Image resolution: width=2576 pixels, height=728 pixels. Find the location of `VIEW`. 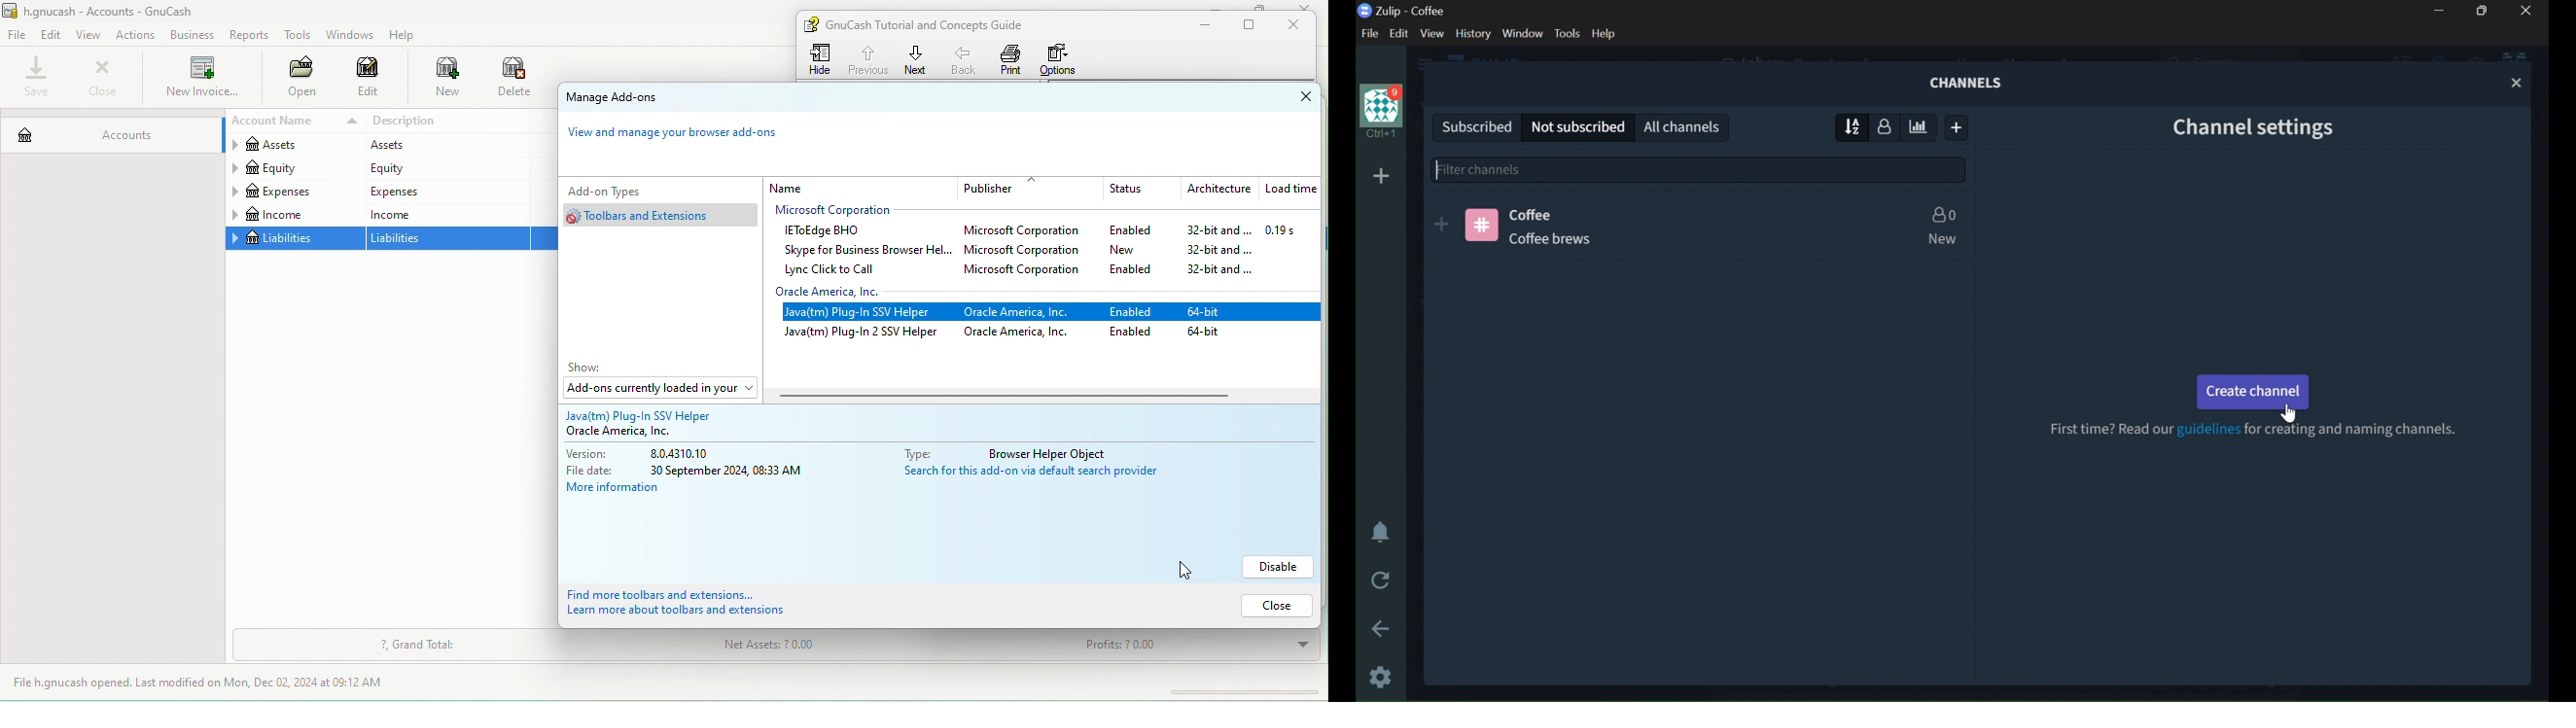

VIEW is located at coordinates (1431, 34).